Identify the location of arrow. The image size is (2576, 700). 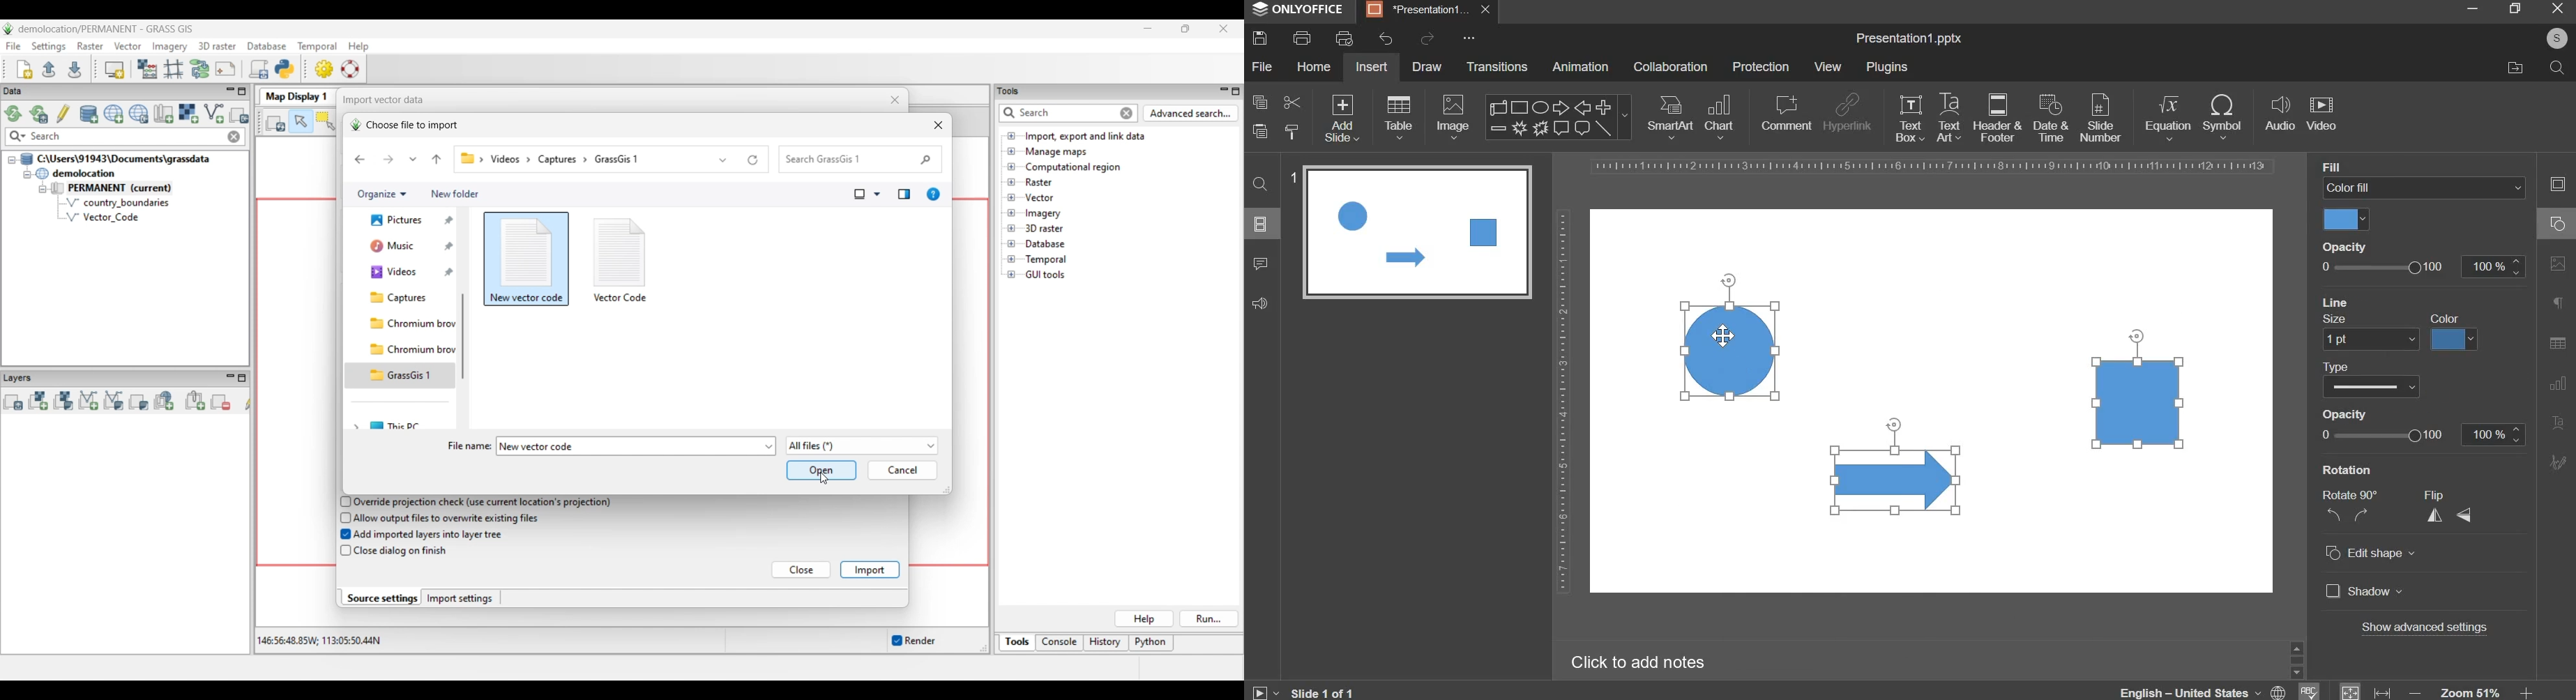
(1895, 478).